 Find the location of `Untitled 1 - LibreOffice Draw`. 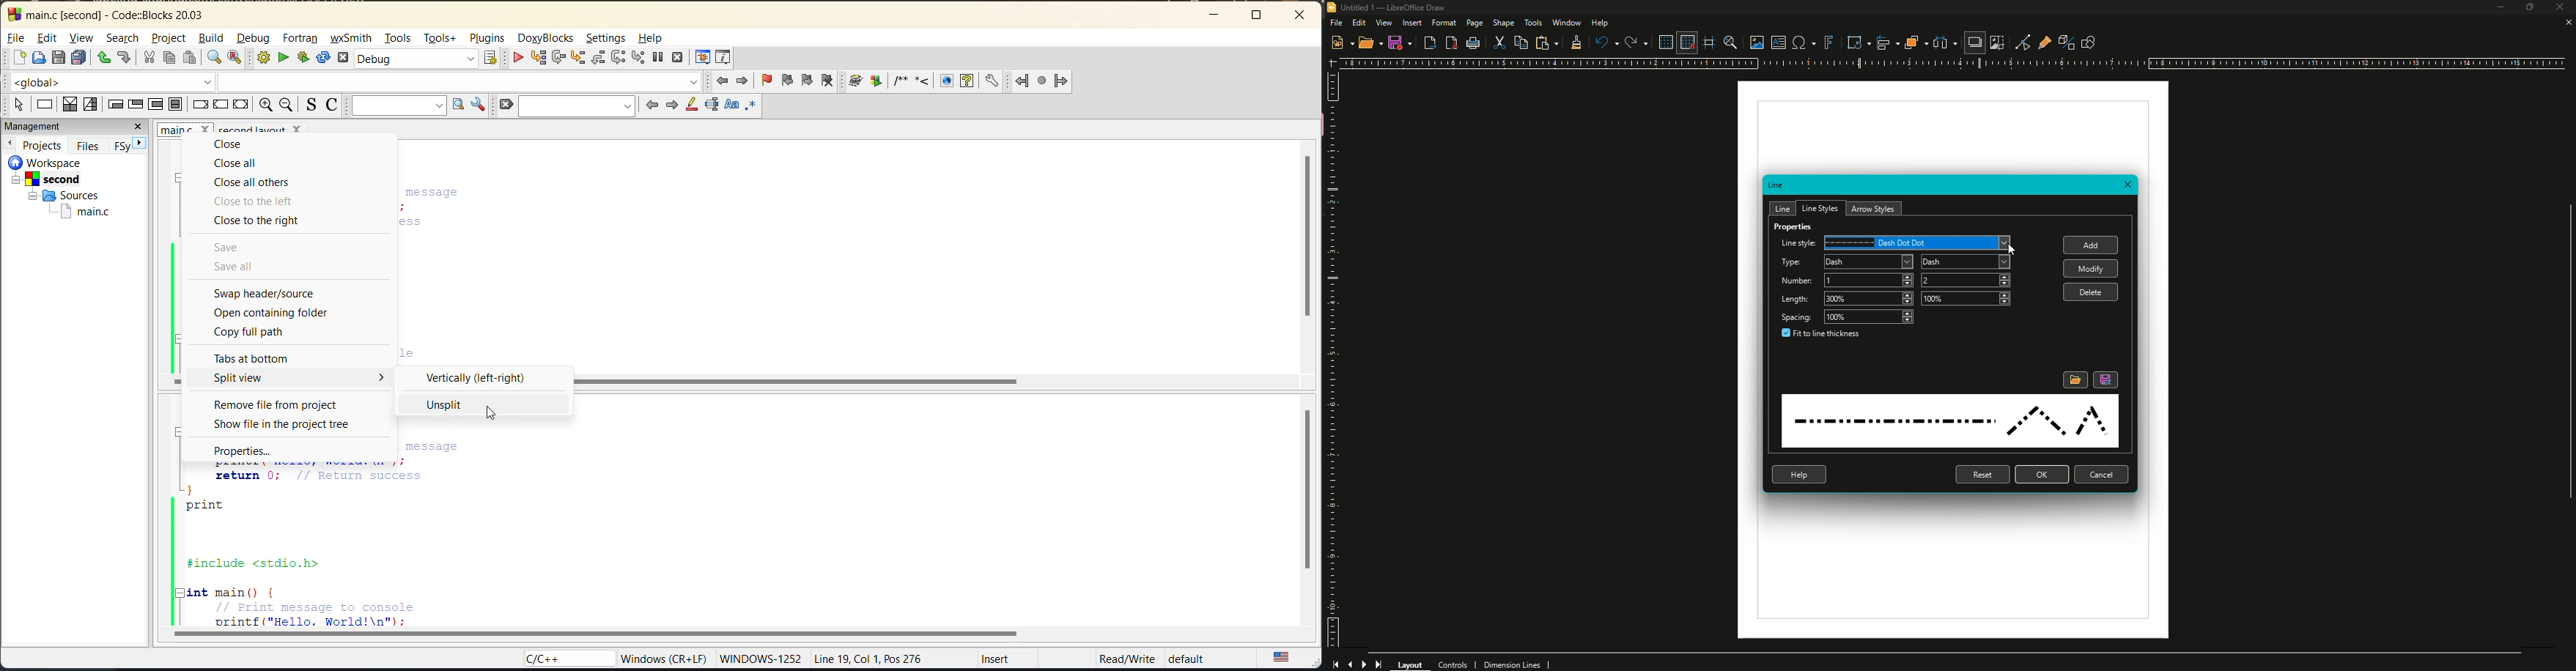

Untitled 1 - LibreOffice Draw is located at coordinates (1391, 8).